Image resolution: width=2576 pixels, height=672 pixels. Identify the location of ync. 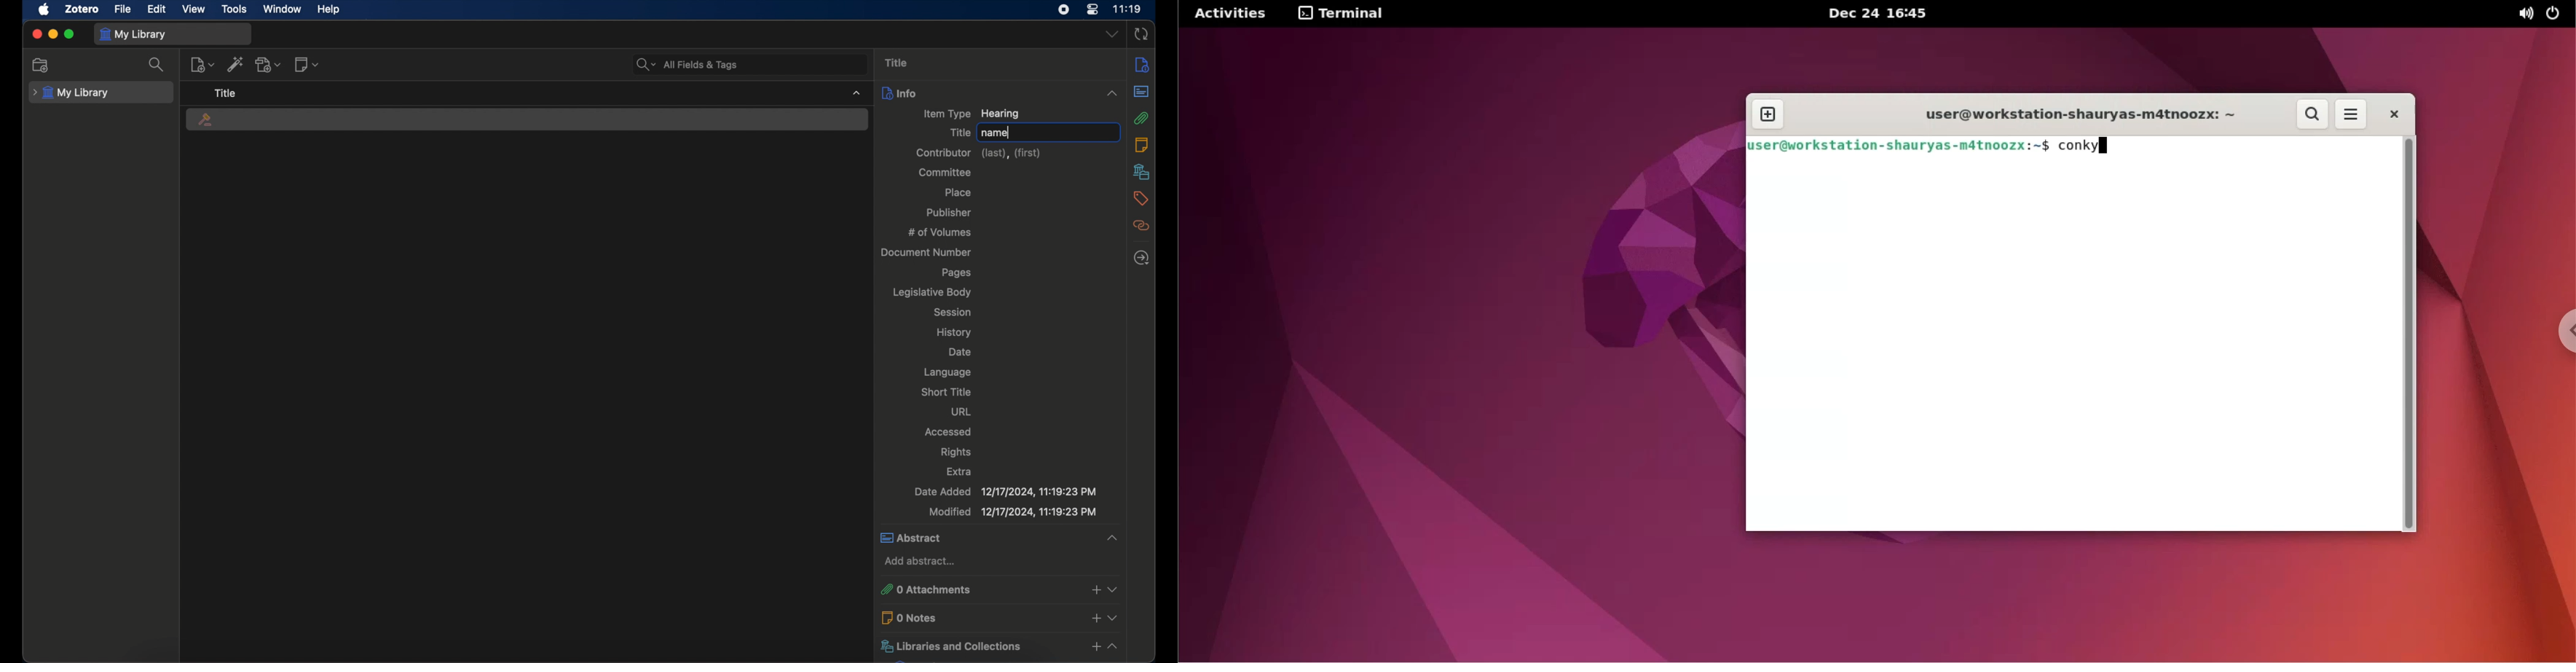
(1141, 34).